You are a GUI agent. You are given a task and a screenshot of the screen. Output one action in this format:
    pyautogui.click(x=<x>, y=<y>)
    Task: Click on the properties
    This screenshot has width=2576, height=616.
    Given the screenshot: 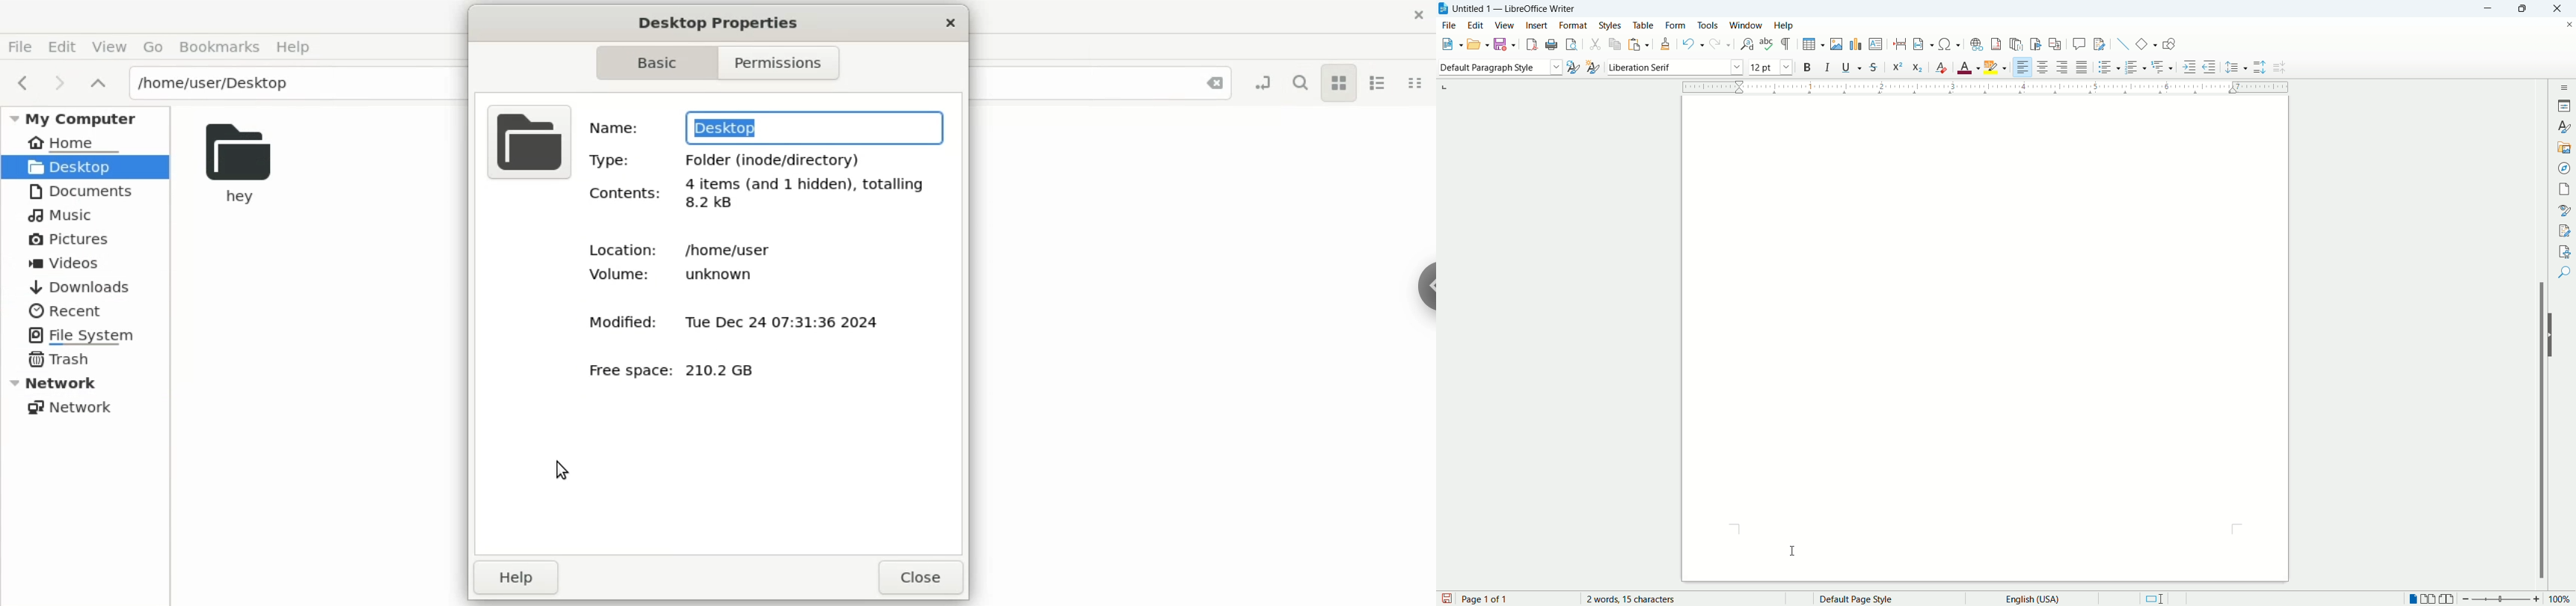 What is the action you would take?
    pyautogui.click(x=2566, y=105)
    